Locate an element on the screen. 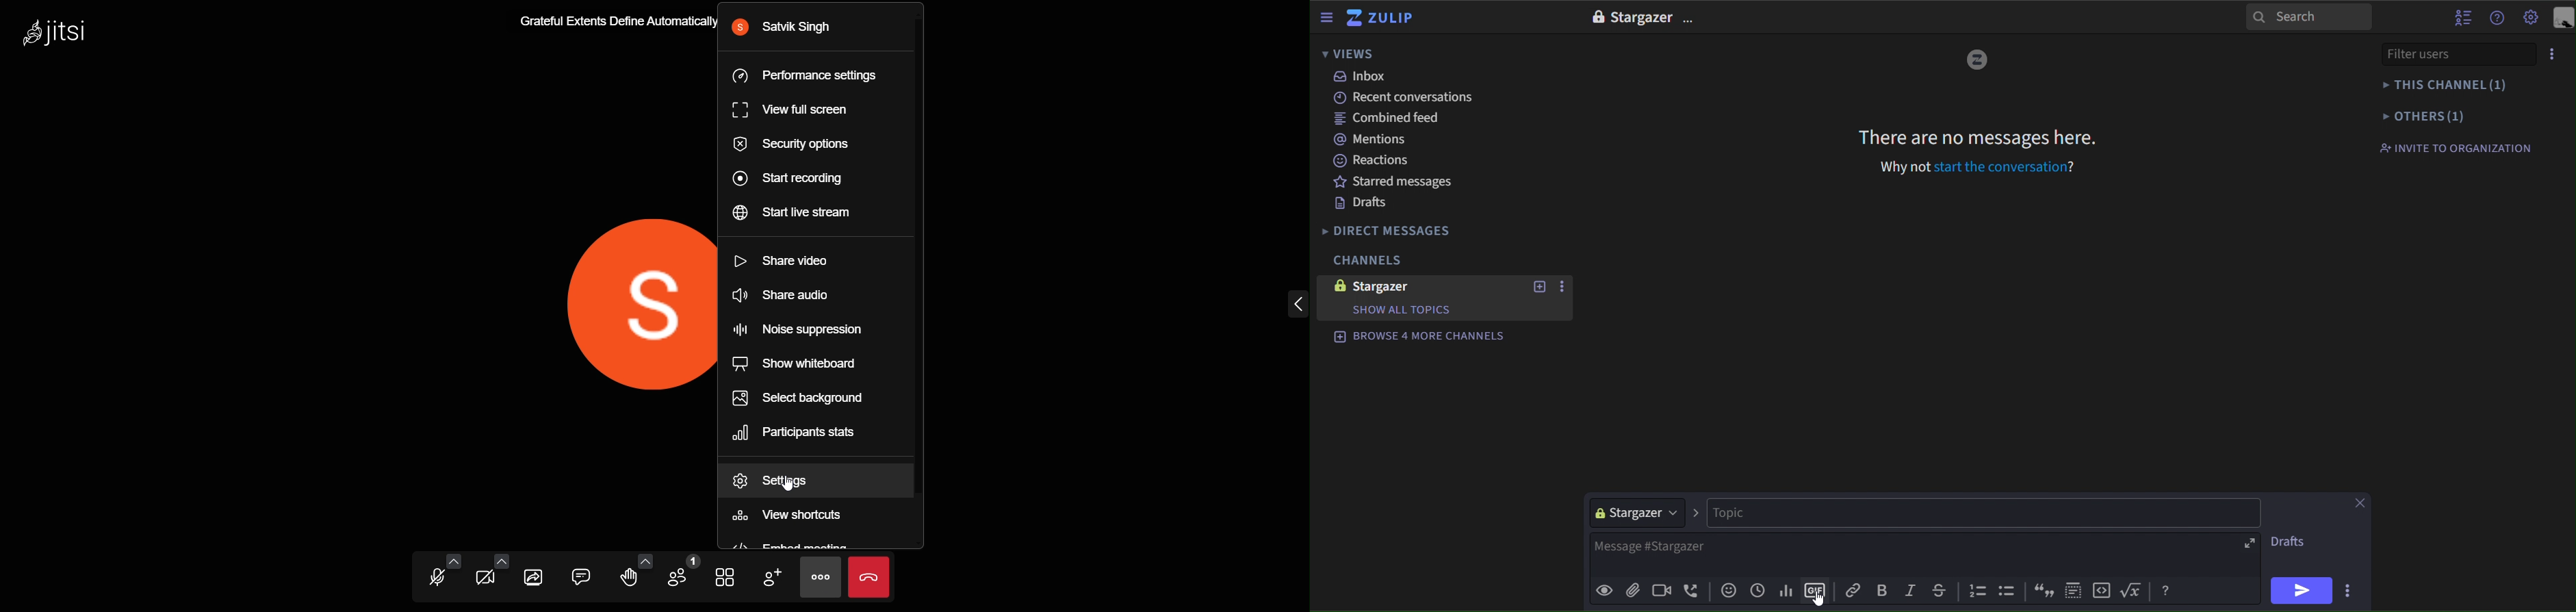 The height and width of the screenshot is (616, 2576). stargazer is located at coordinates (1637, 512).